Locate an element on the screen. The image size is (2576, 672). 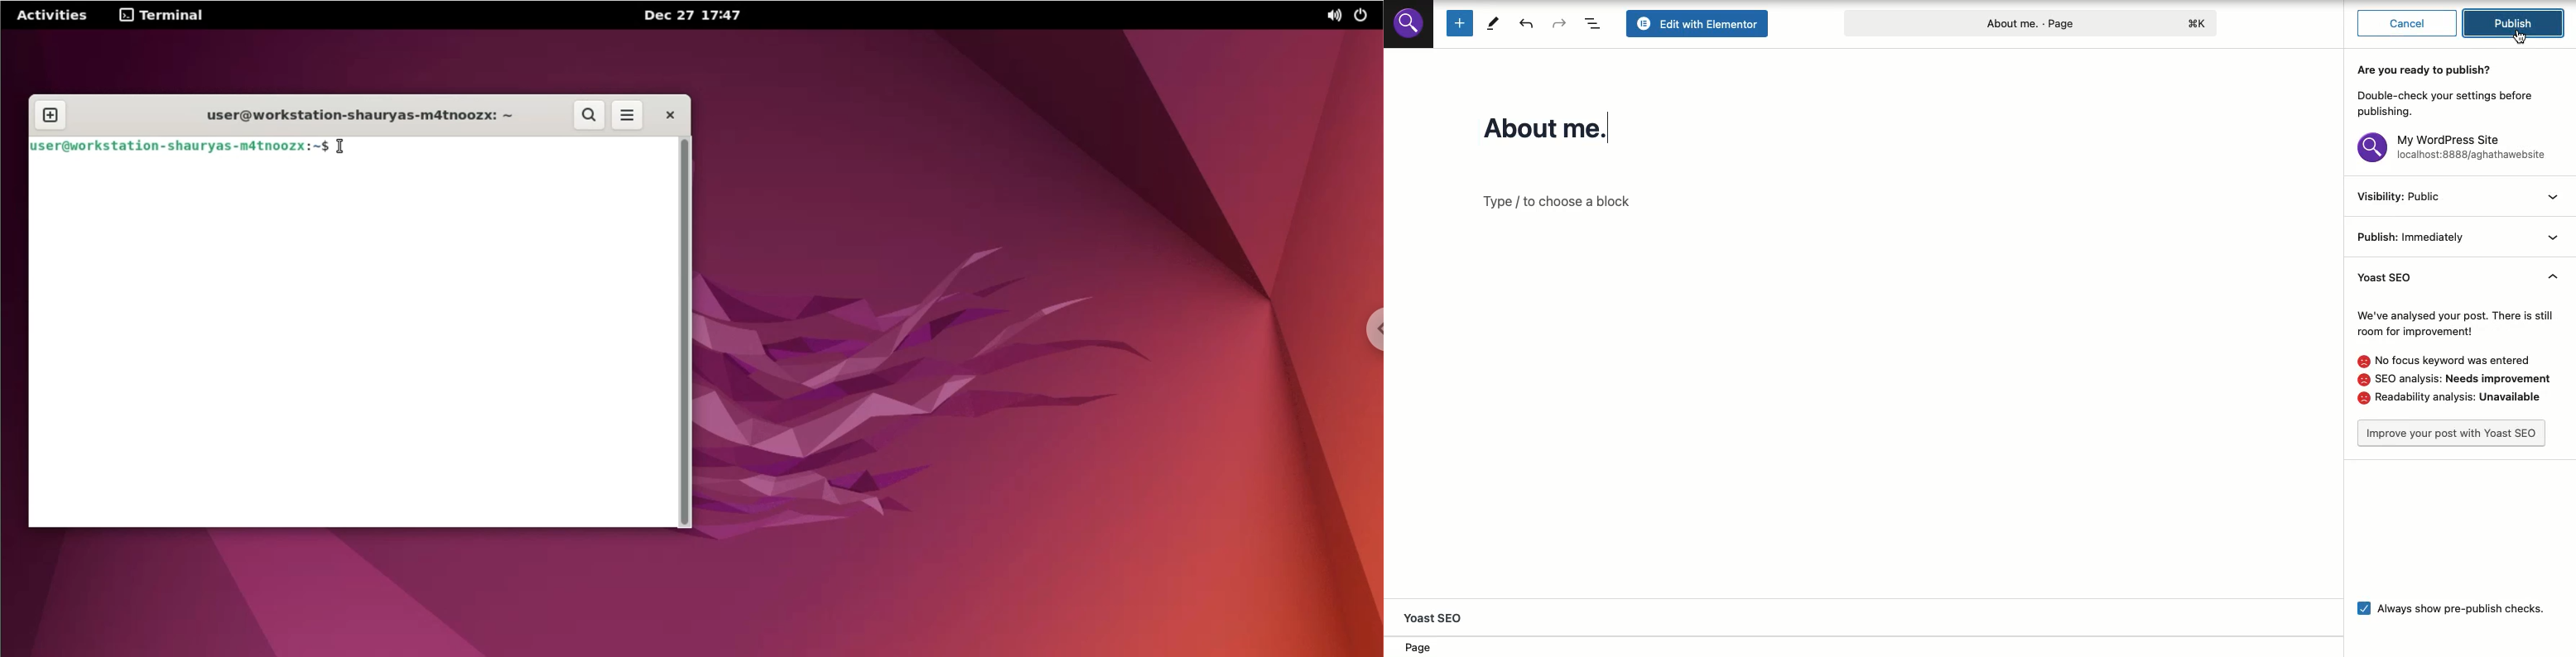
Dec 27 17:47 is located at coordinates (706, 14).